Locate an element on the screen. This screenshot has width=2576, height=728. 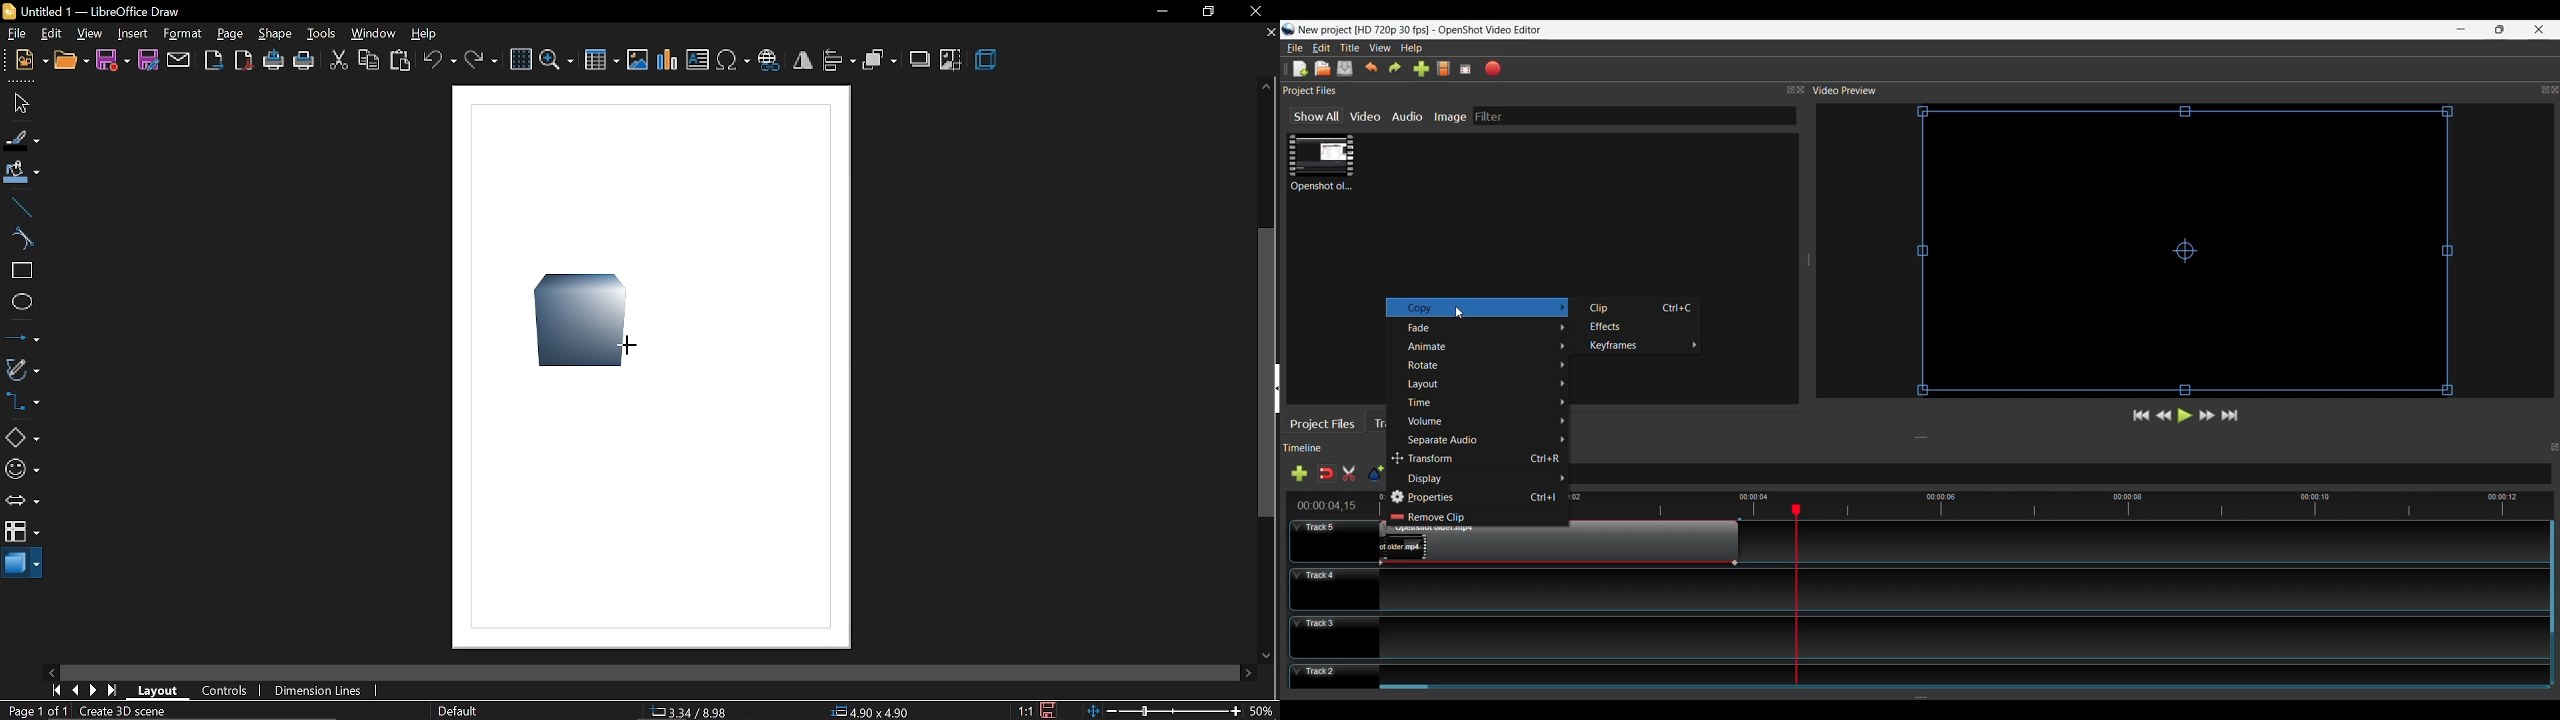
Transform is located at coordinates (1479, 458).